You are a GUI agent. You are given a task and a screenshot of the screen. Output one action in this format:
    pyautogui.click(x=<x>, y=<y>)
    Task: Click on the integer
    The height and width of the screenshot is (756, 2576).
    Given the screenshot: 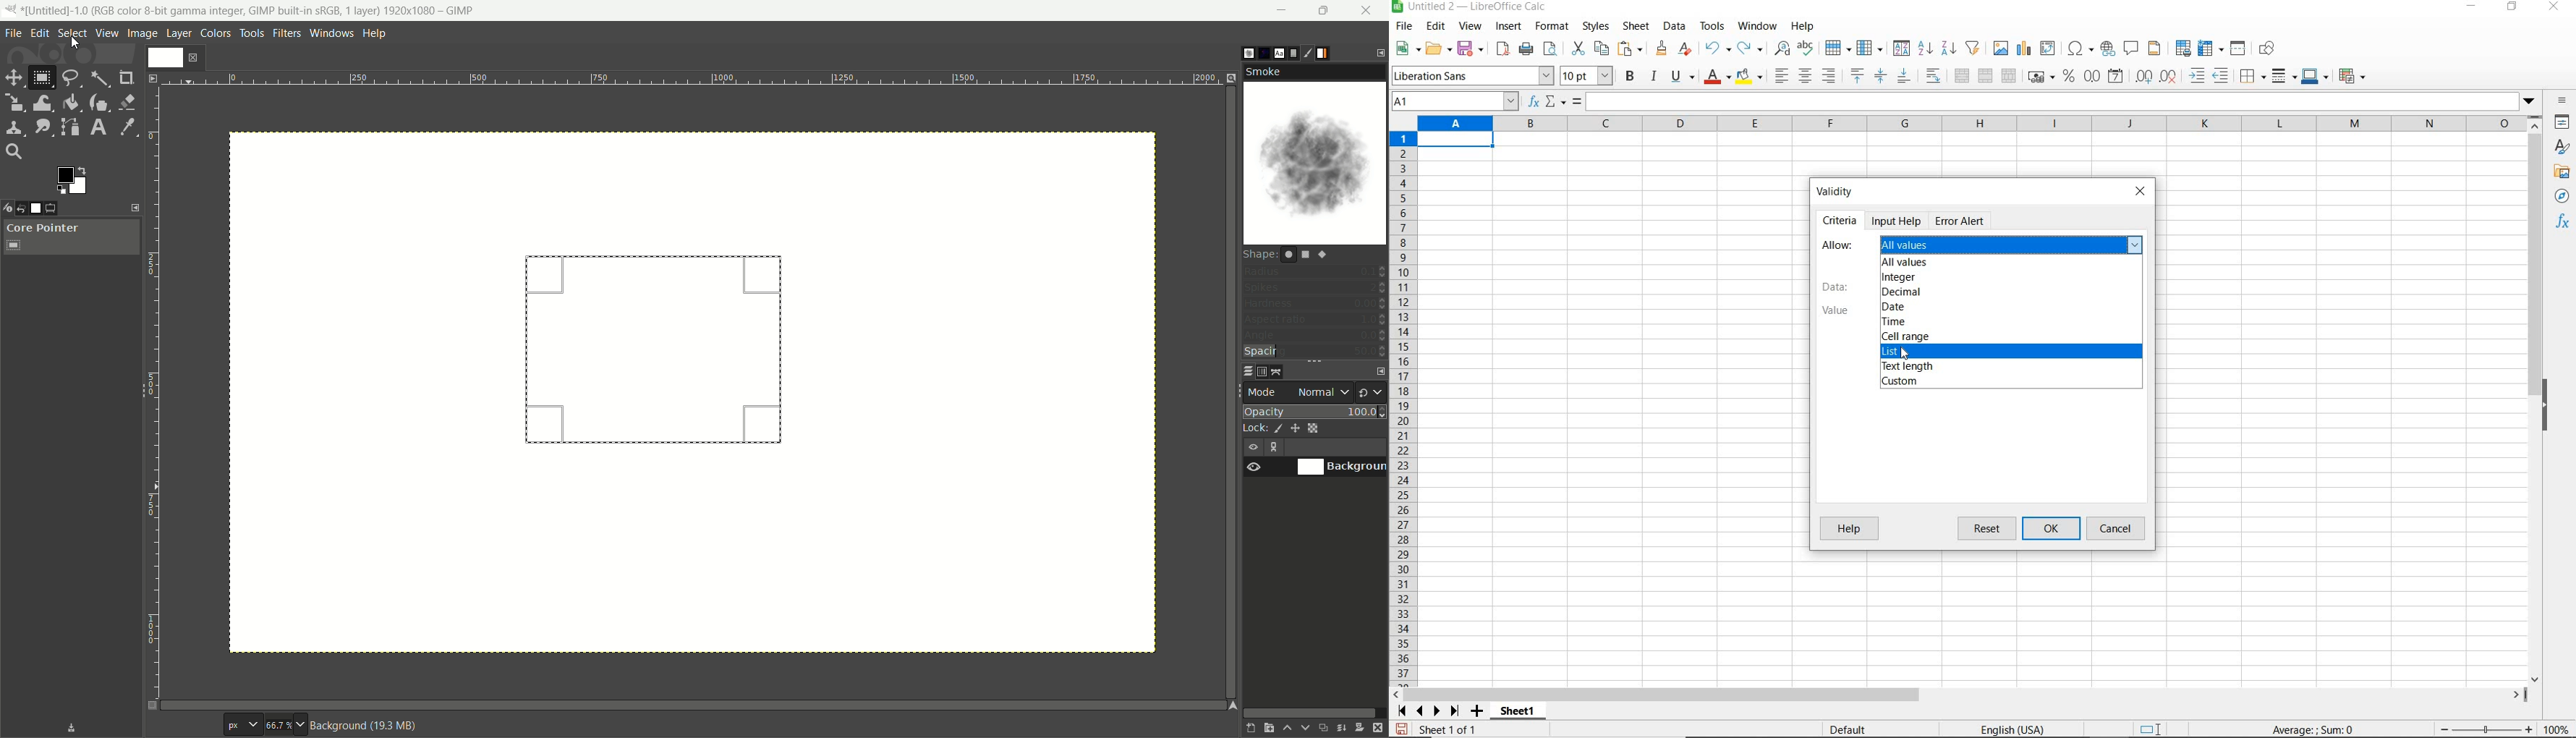 What is the action you would take?
    pyautogui.click(x=1898, y=277)
    